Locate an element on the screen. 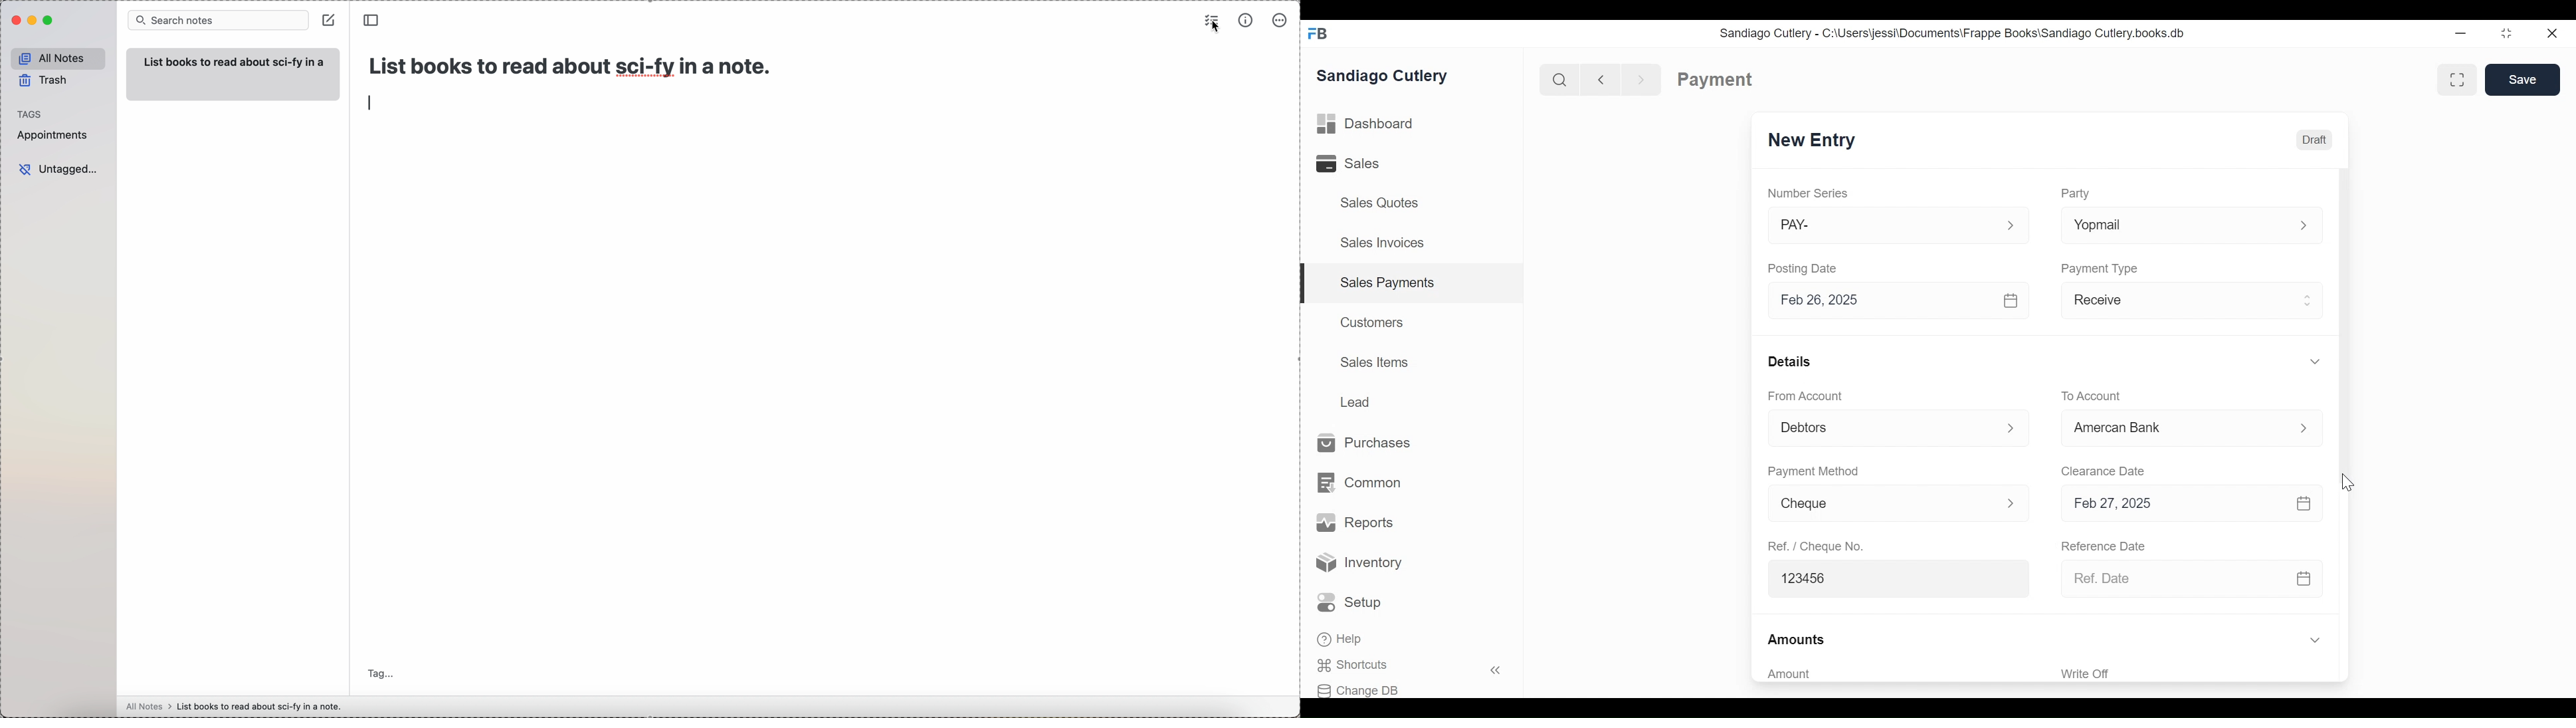 The width and height of the screenshot is (2576, 728). all notes > List books to read about sci-fy in a note. is located at coordinates (236, 706).